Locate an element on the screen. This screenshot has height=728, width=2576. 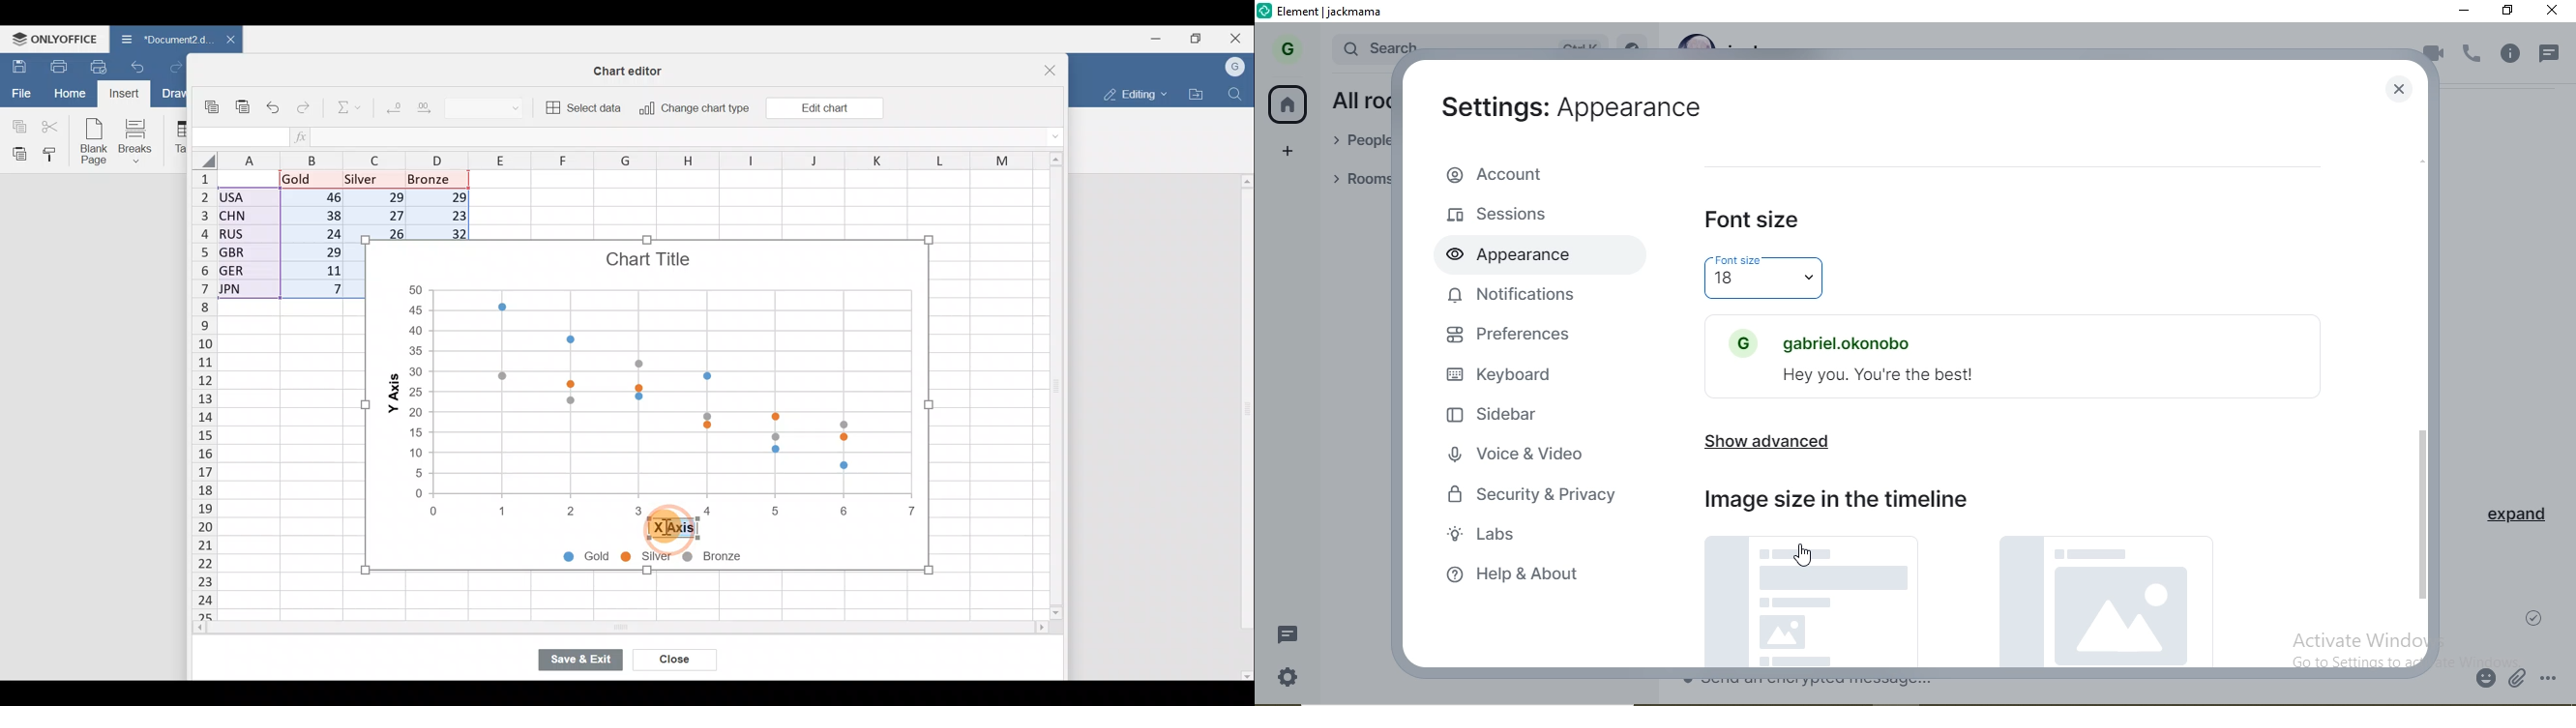
emoji is located at coordinates (2487, 680).